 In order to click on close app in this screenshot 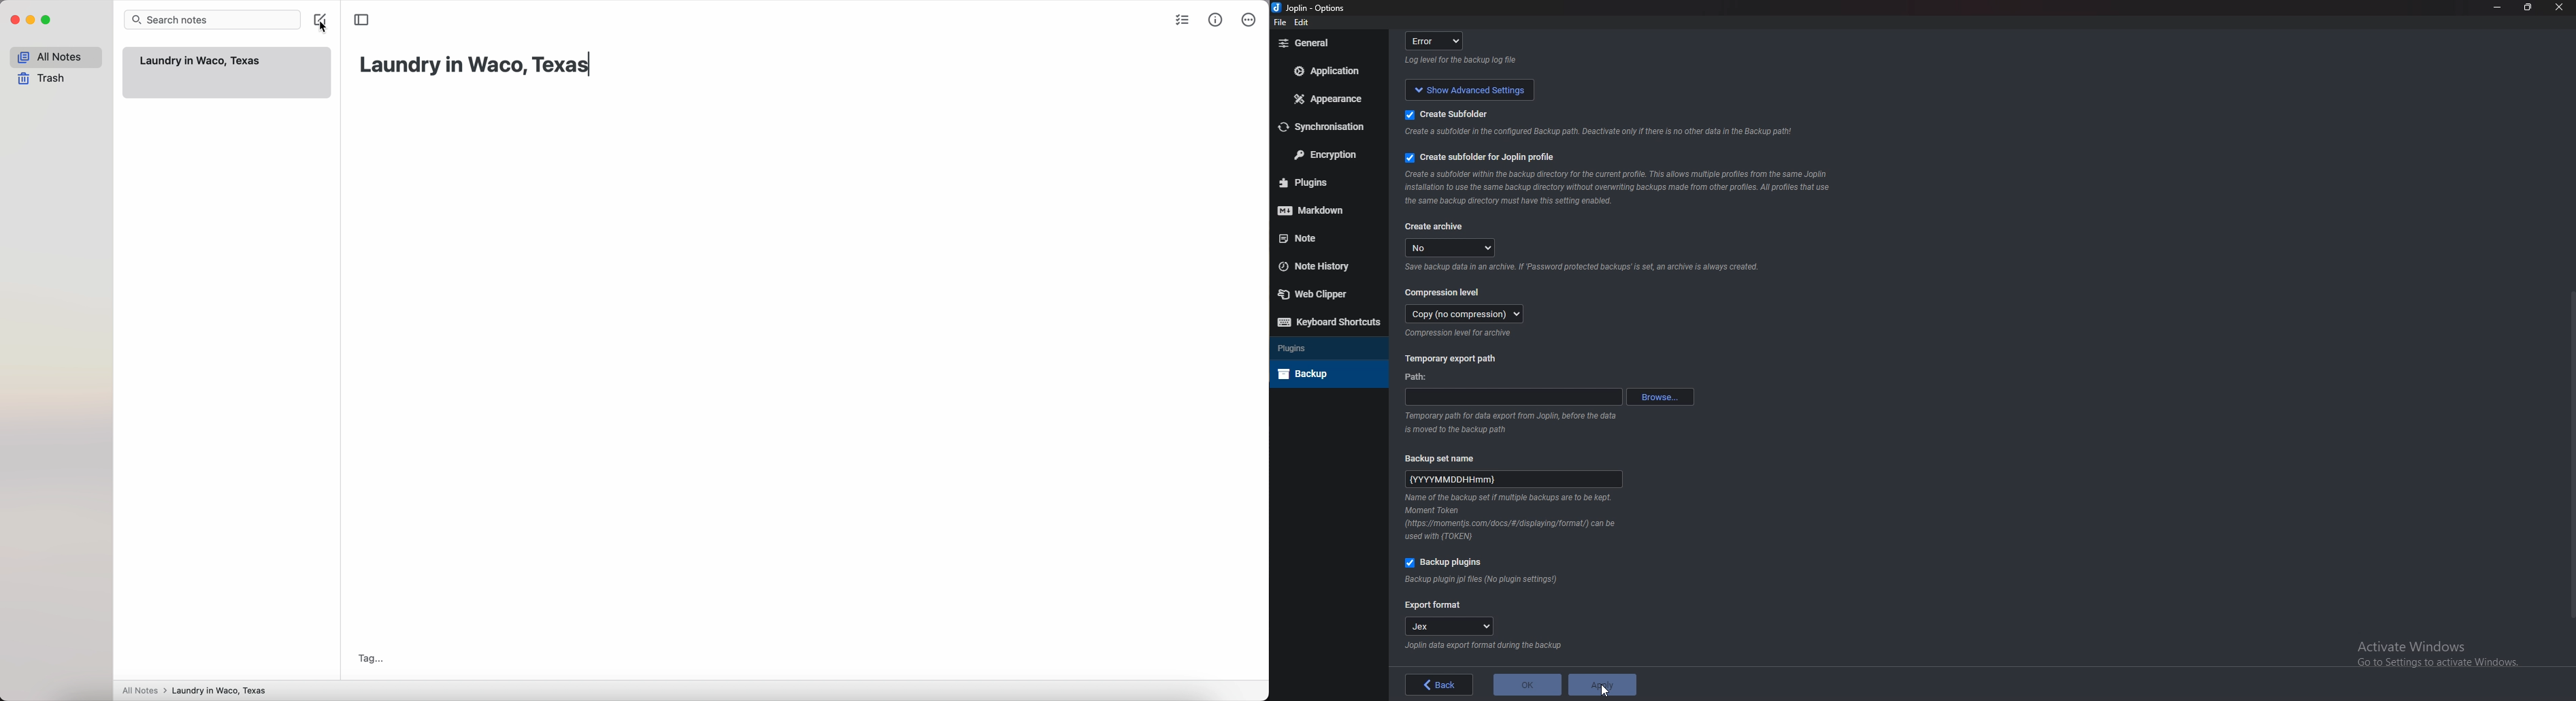, I will do `click(15, 20)`.